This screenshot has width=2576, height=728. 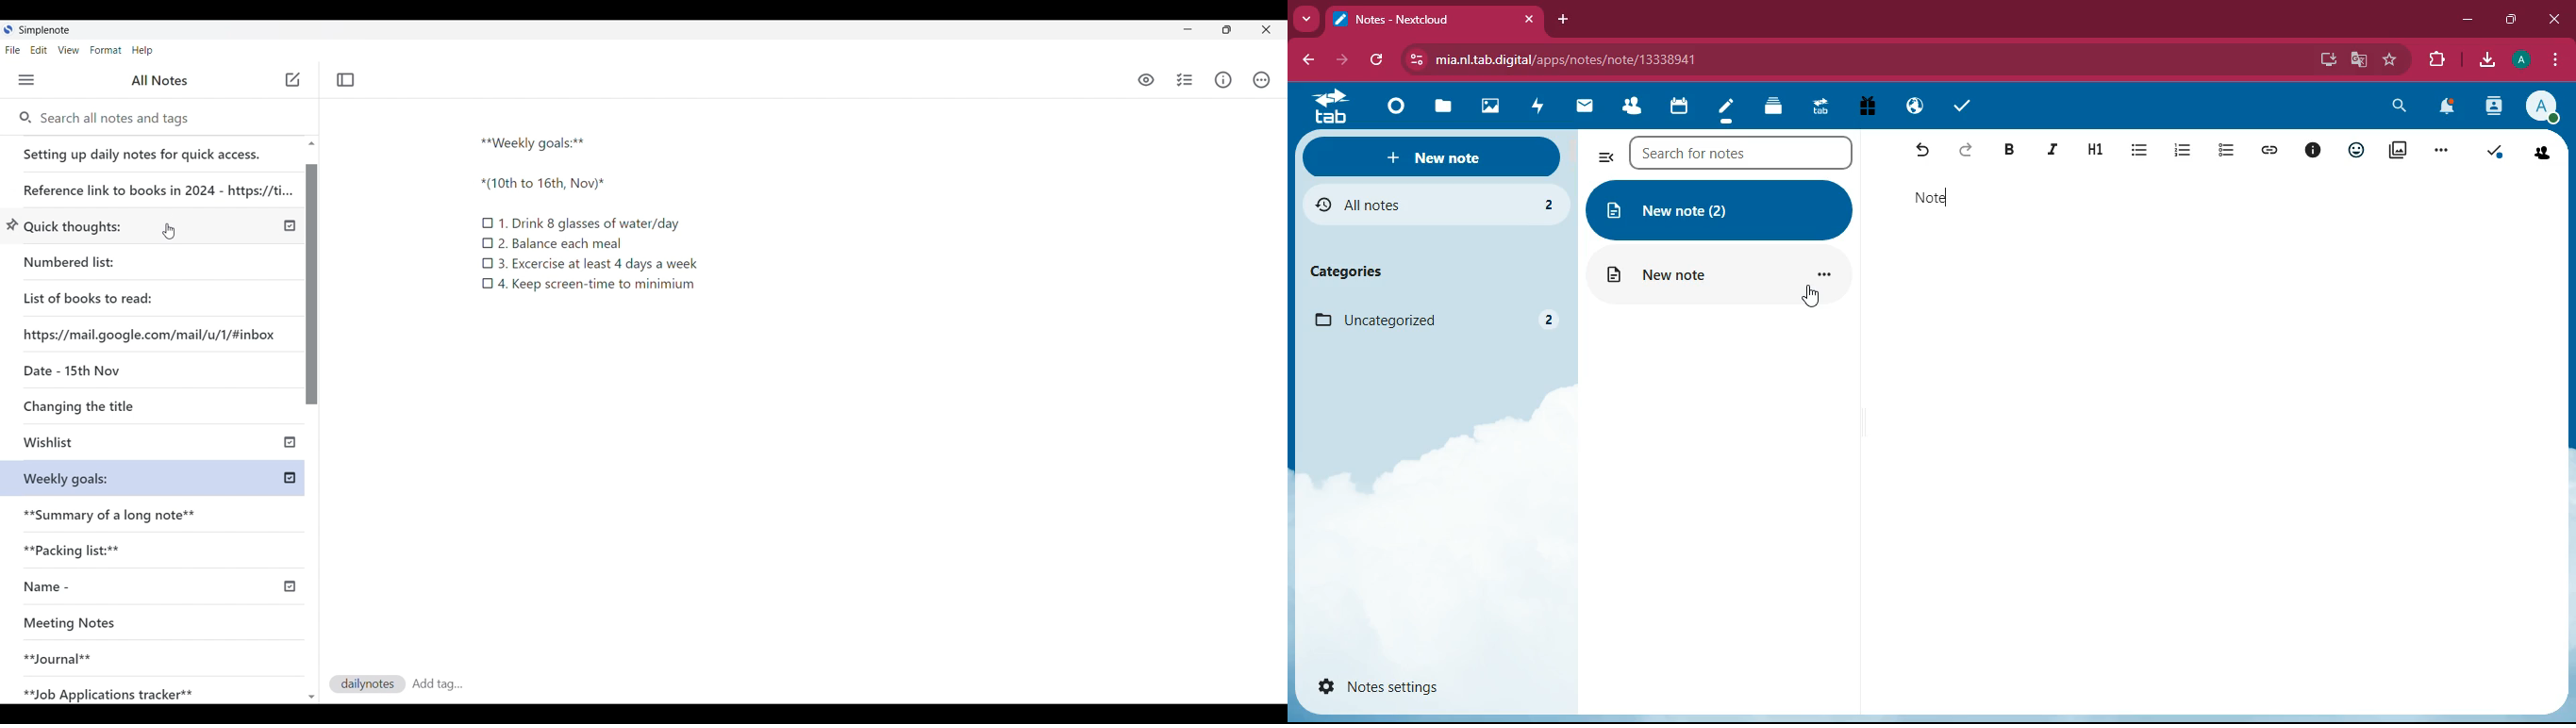 I want to click on new note, so click(x=1719, y=278).